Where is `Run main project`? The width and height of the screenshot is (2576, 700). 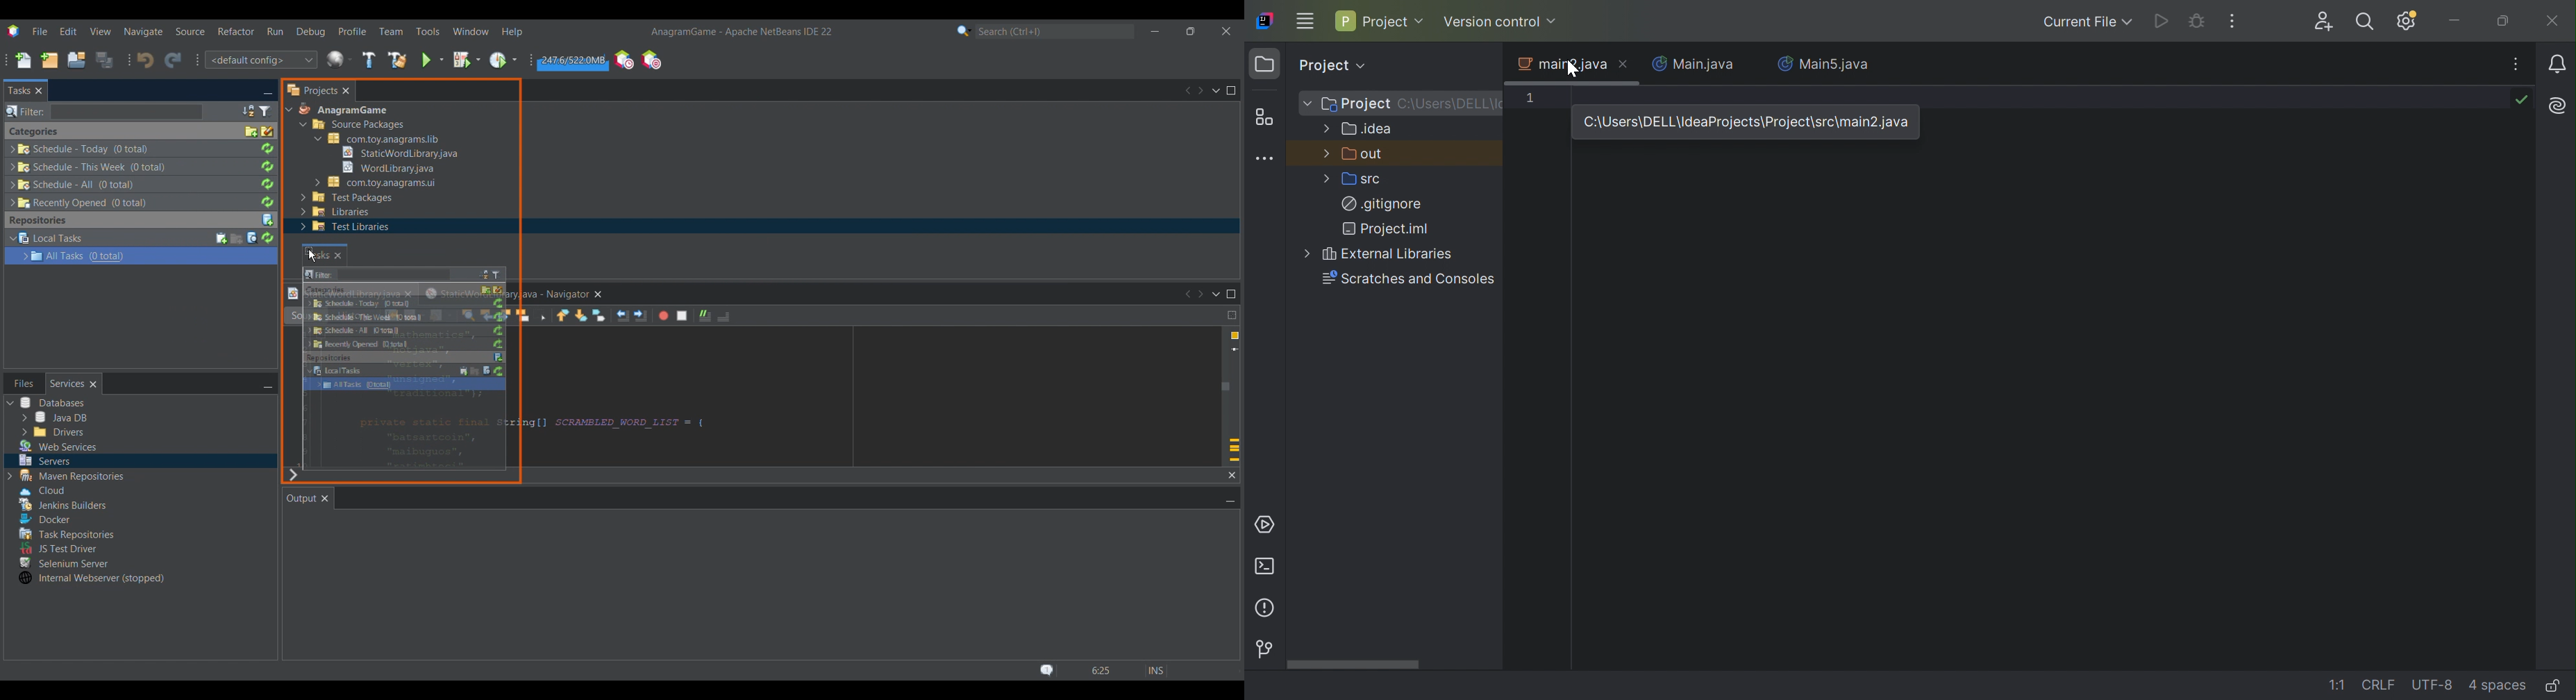 Run main project is located at coordinates (432, 60).